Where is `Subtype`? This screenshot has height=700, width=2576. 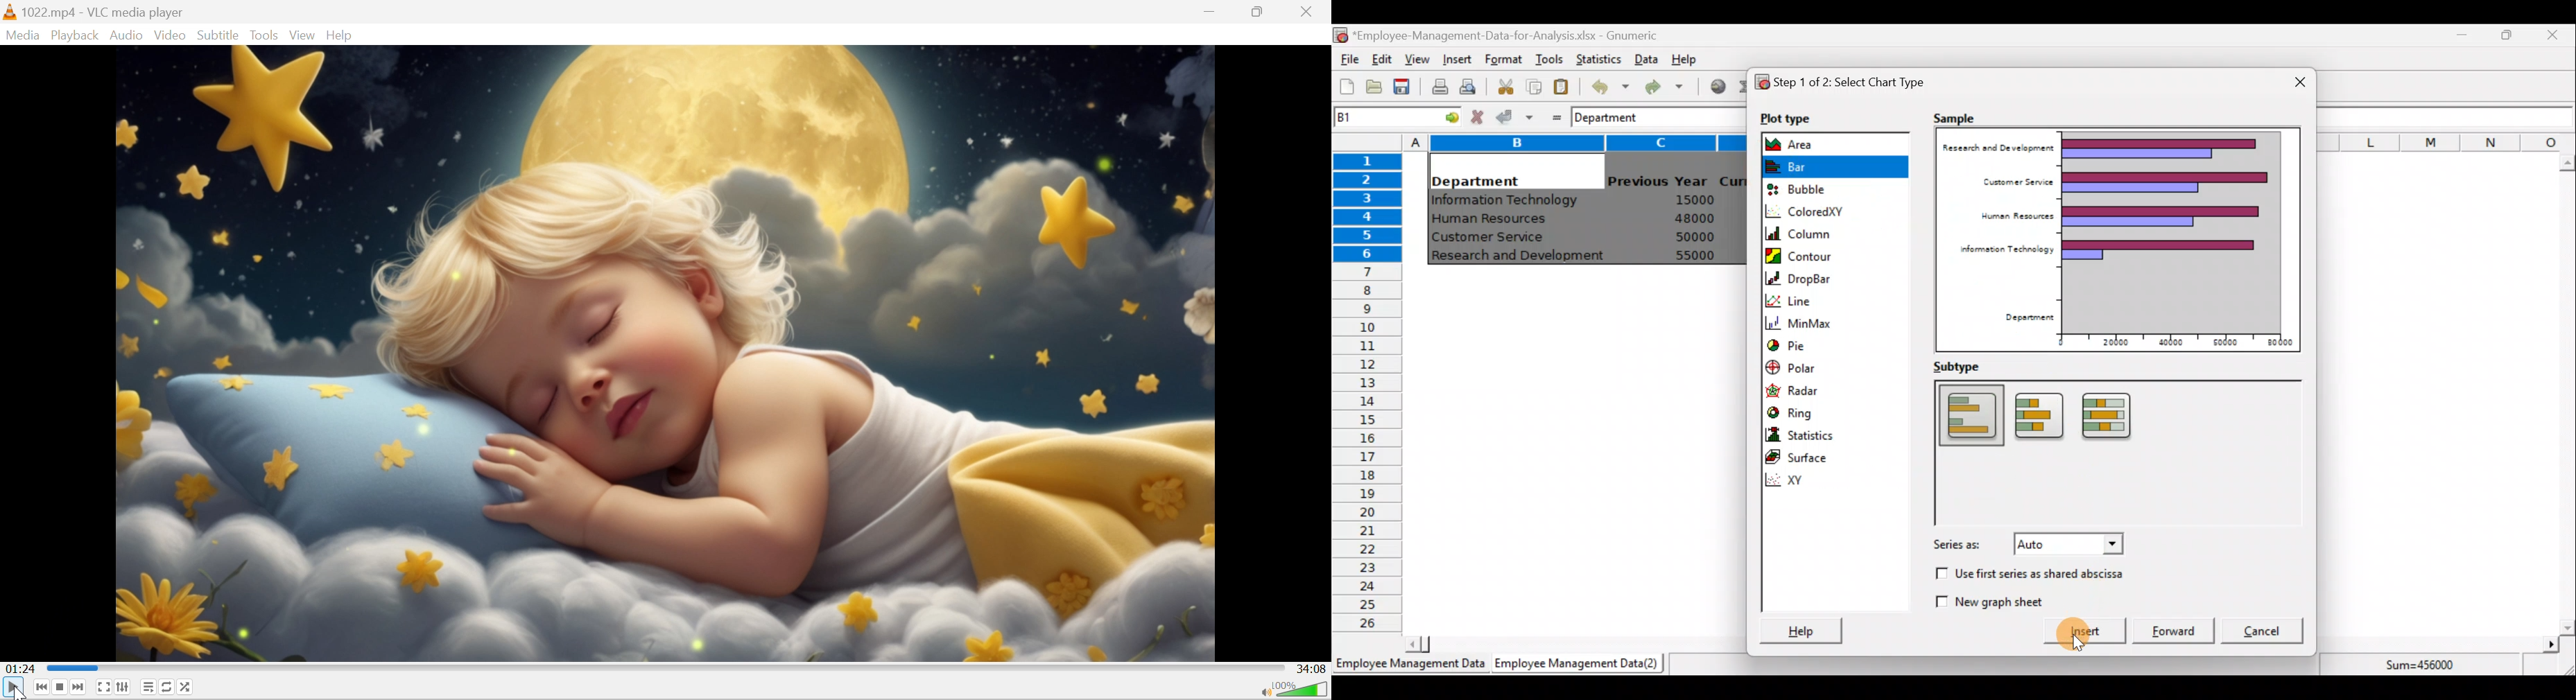
Subtype is located at coordinates (1967, 367).